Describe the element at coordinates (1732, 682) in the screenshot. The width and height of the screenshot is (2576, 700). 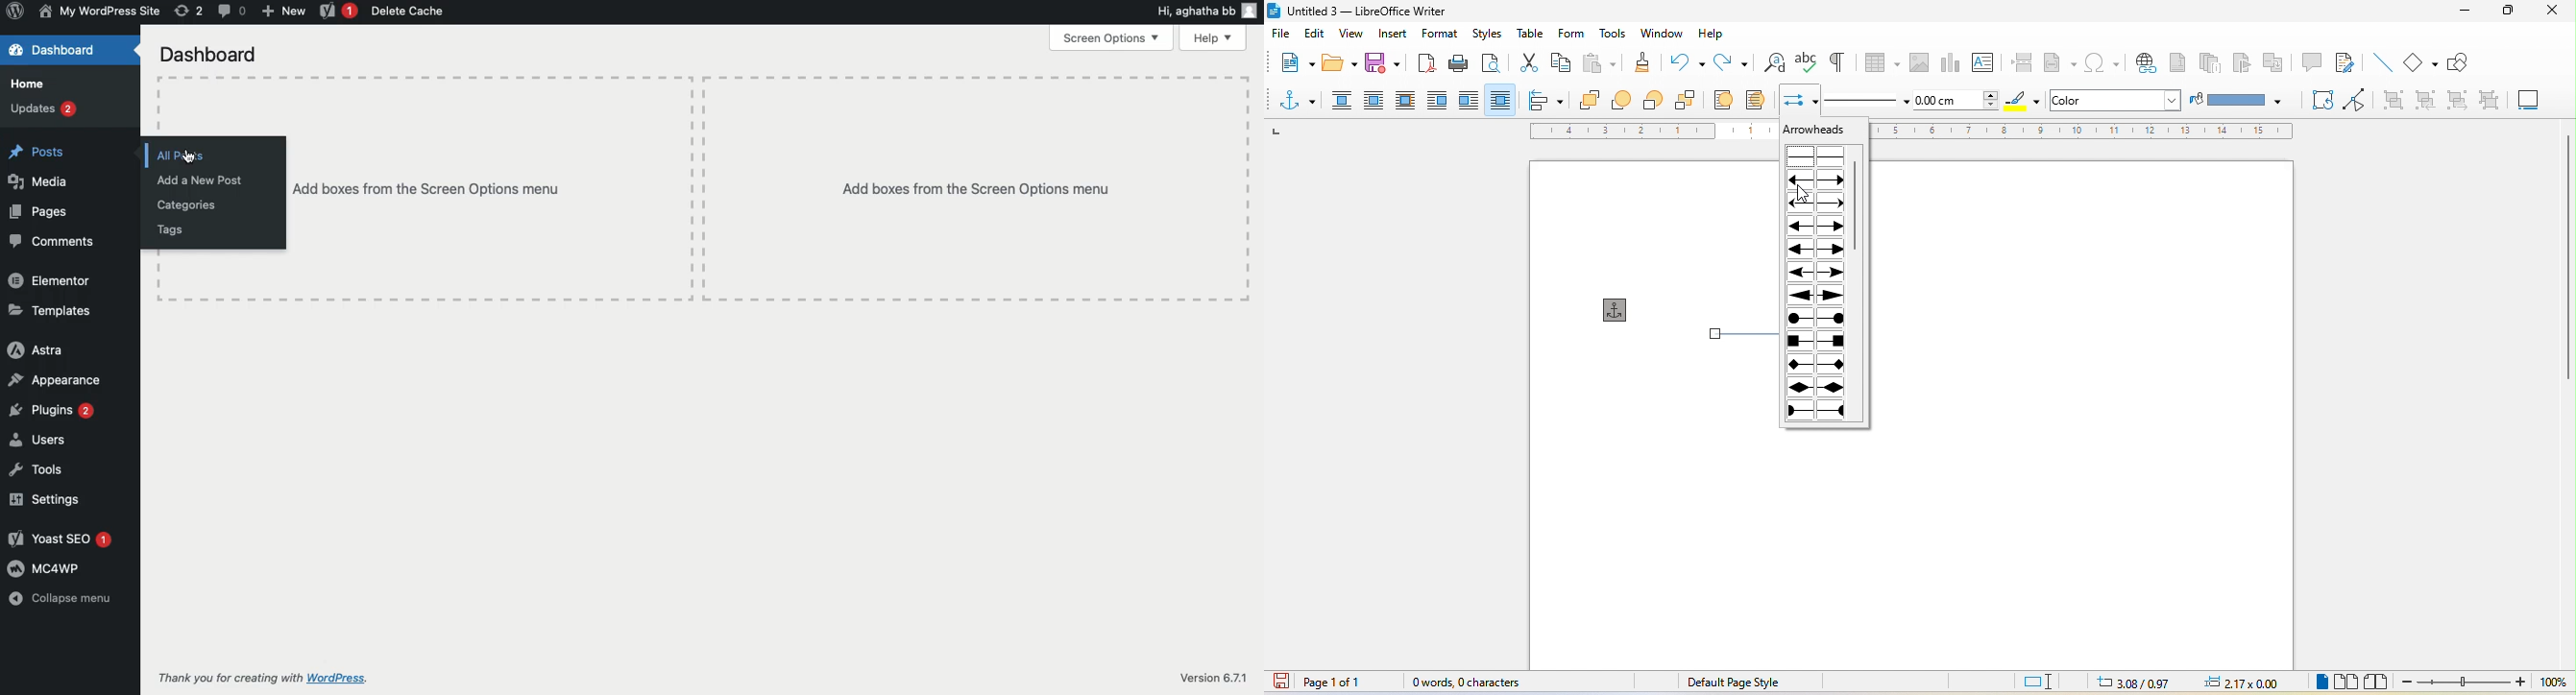
I see `default page style` at that location.